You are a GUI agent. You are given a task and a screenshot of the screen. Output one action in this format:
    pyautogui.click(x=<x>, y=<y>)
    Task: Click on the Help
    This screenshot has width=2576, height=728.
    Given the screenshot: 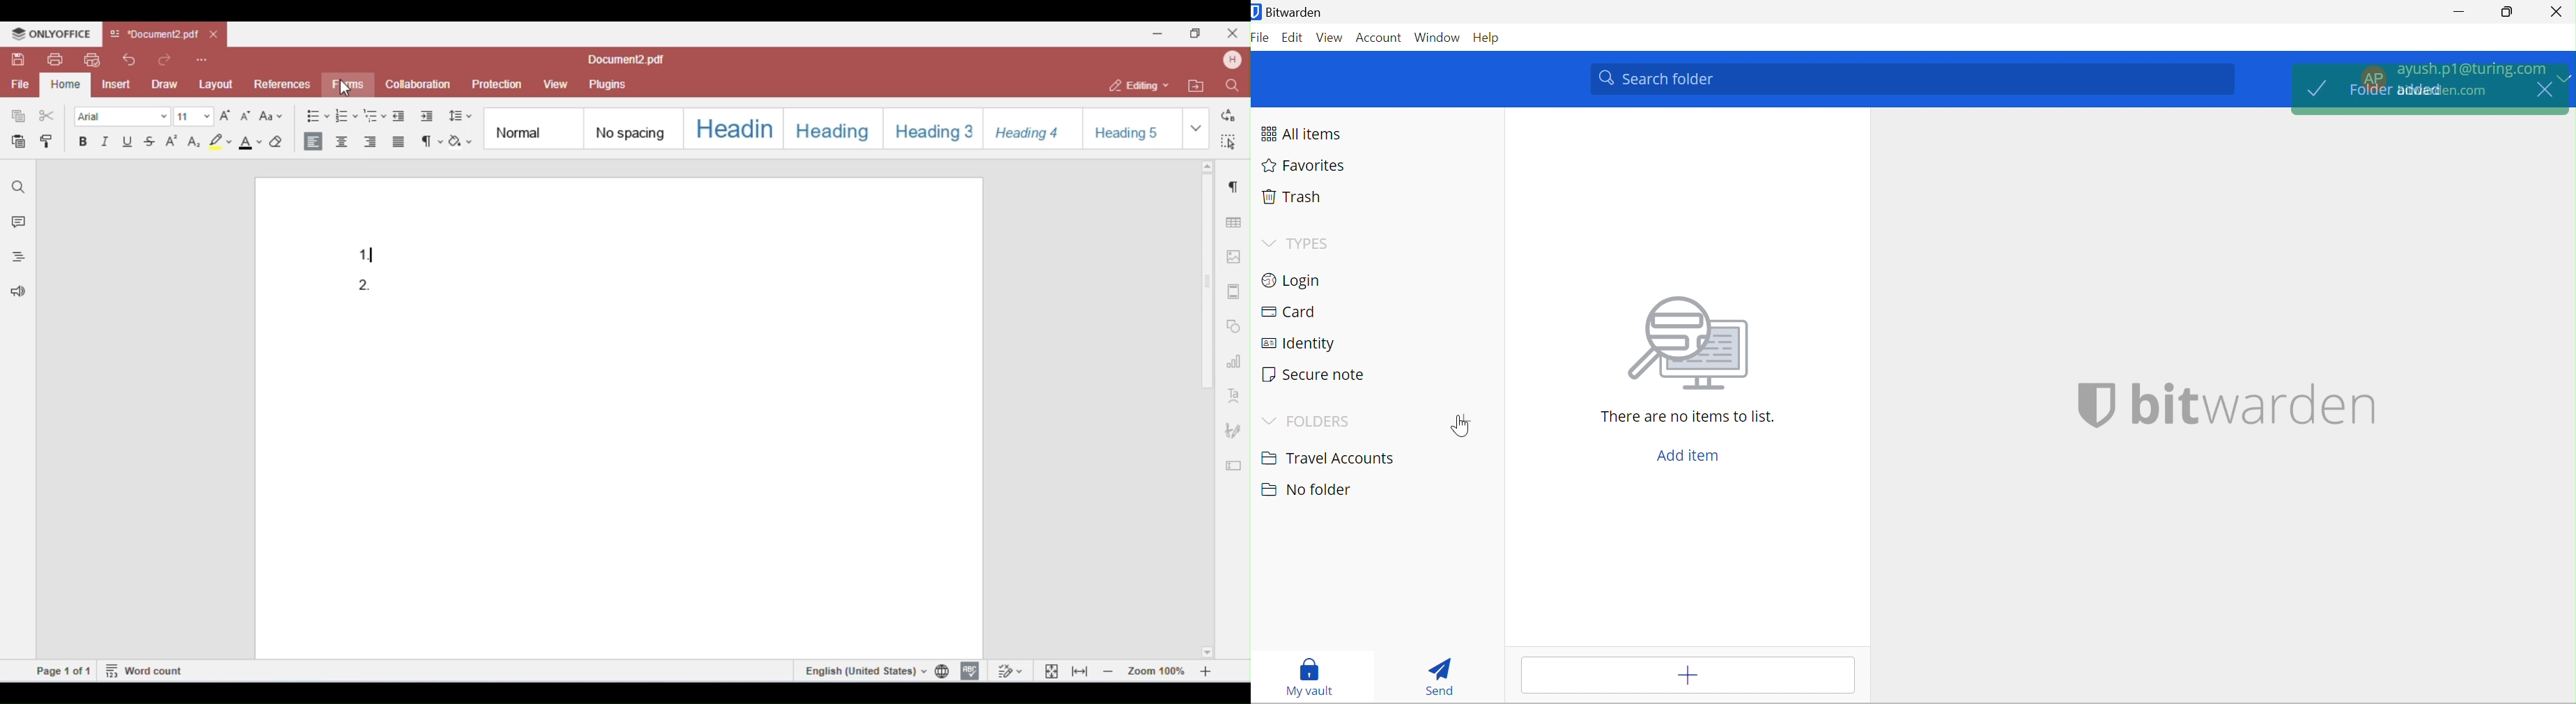 What is the action you would take?
    pyautogui.click(x=1490, y=38)
    